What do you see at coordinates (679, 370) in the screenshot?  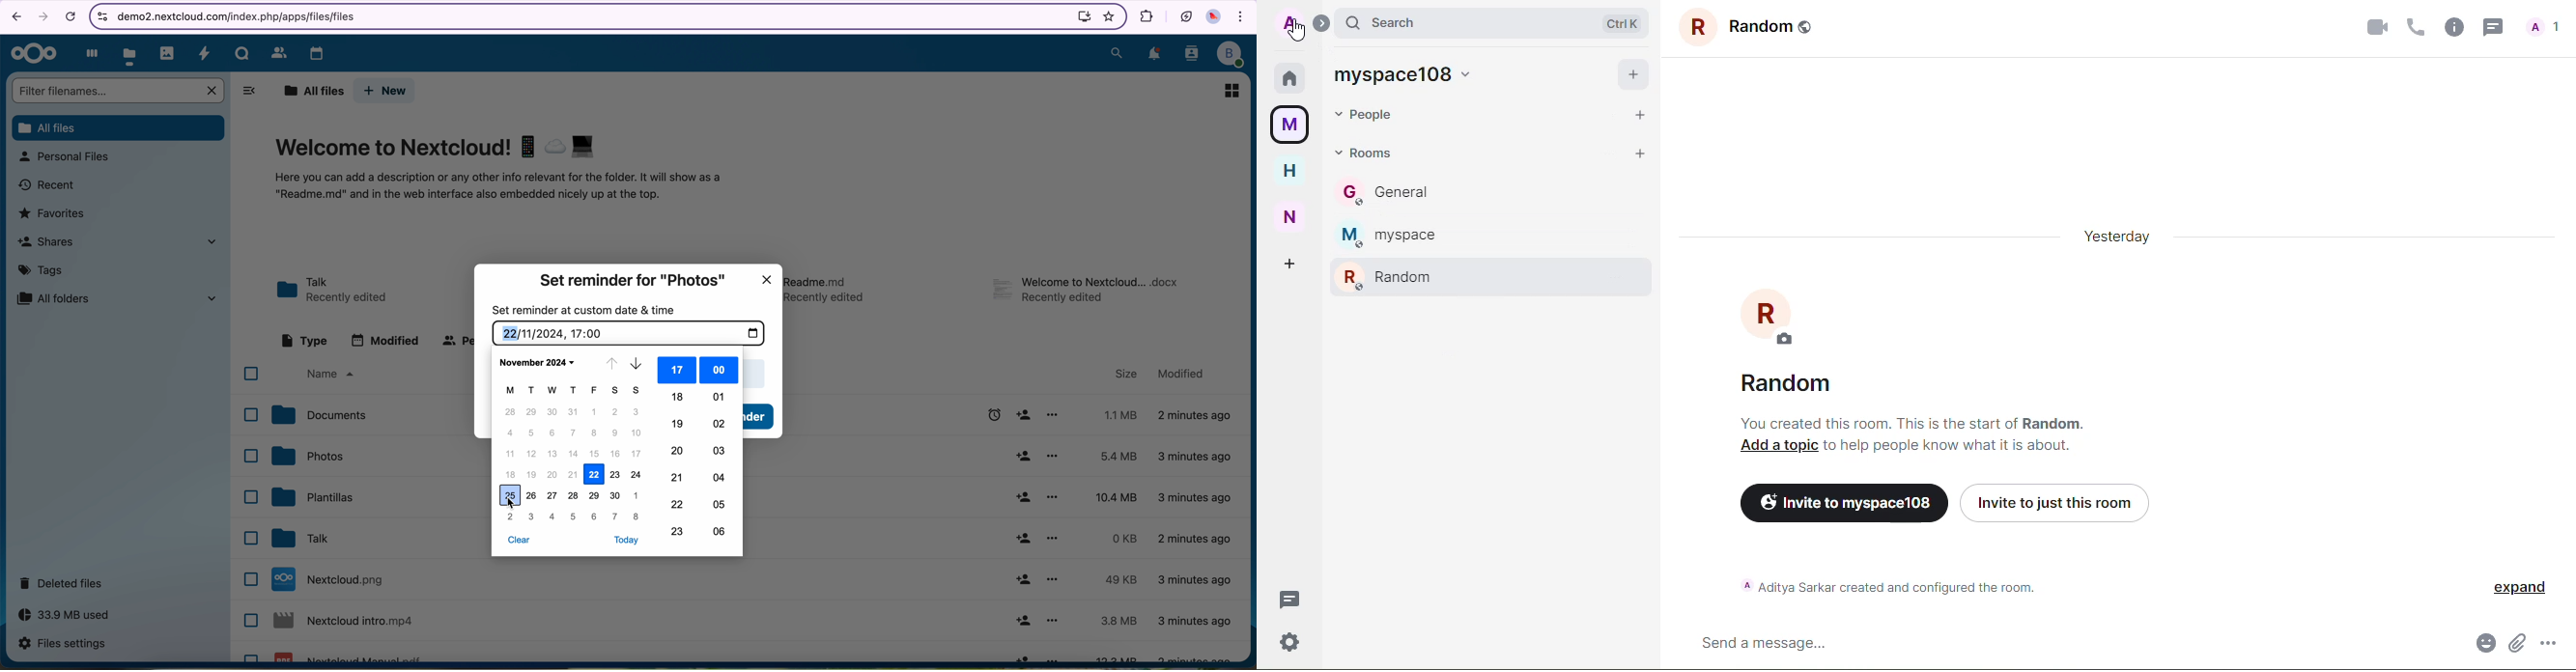 I see `17` at bounding box center [679, 370].